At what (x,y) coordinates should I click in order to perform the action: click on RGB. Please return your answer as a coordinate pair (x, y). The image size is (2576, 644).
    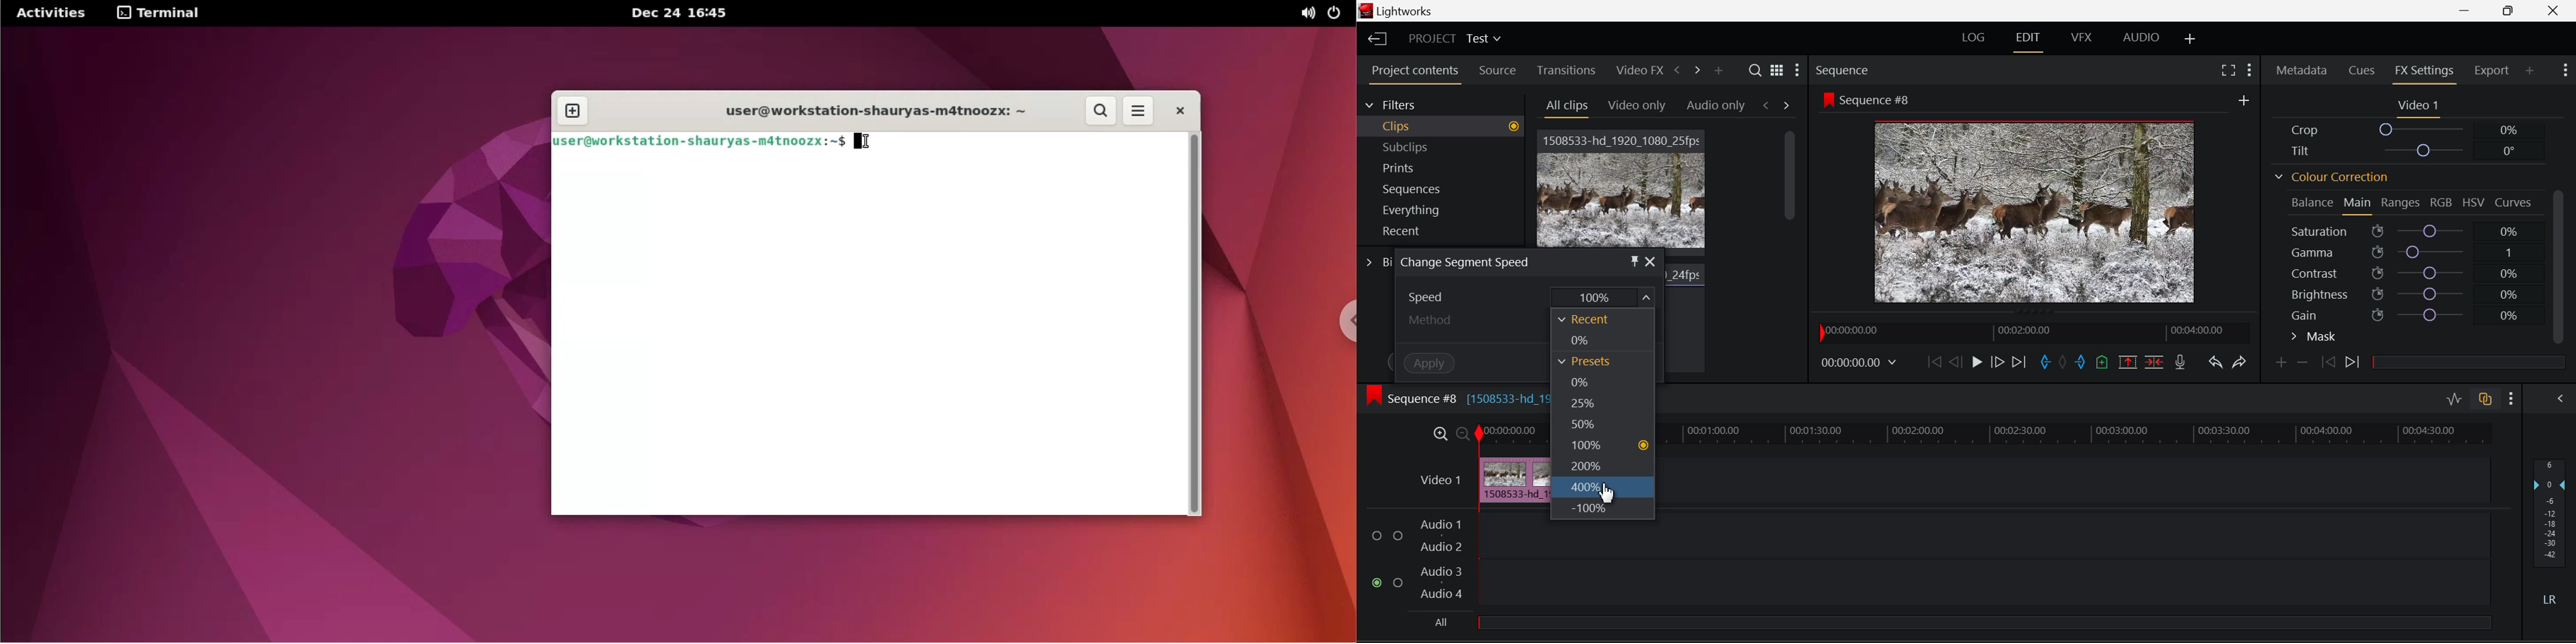
    Looking at the image, I should click on (2442, 203).